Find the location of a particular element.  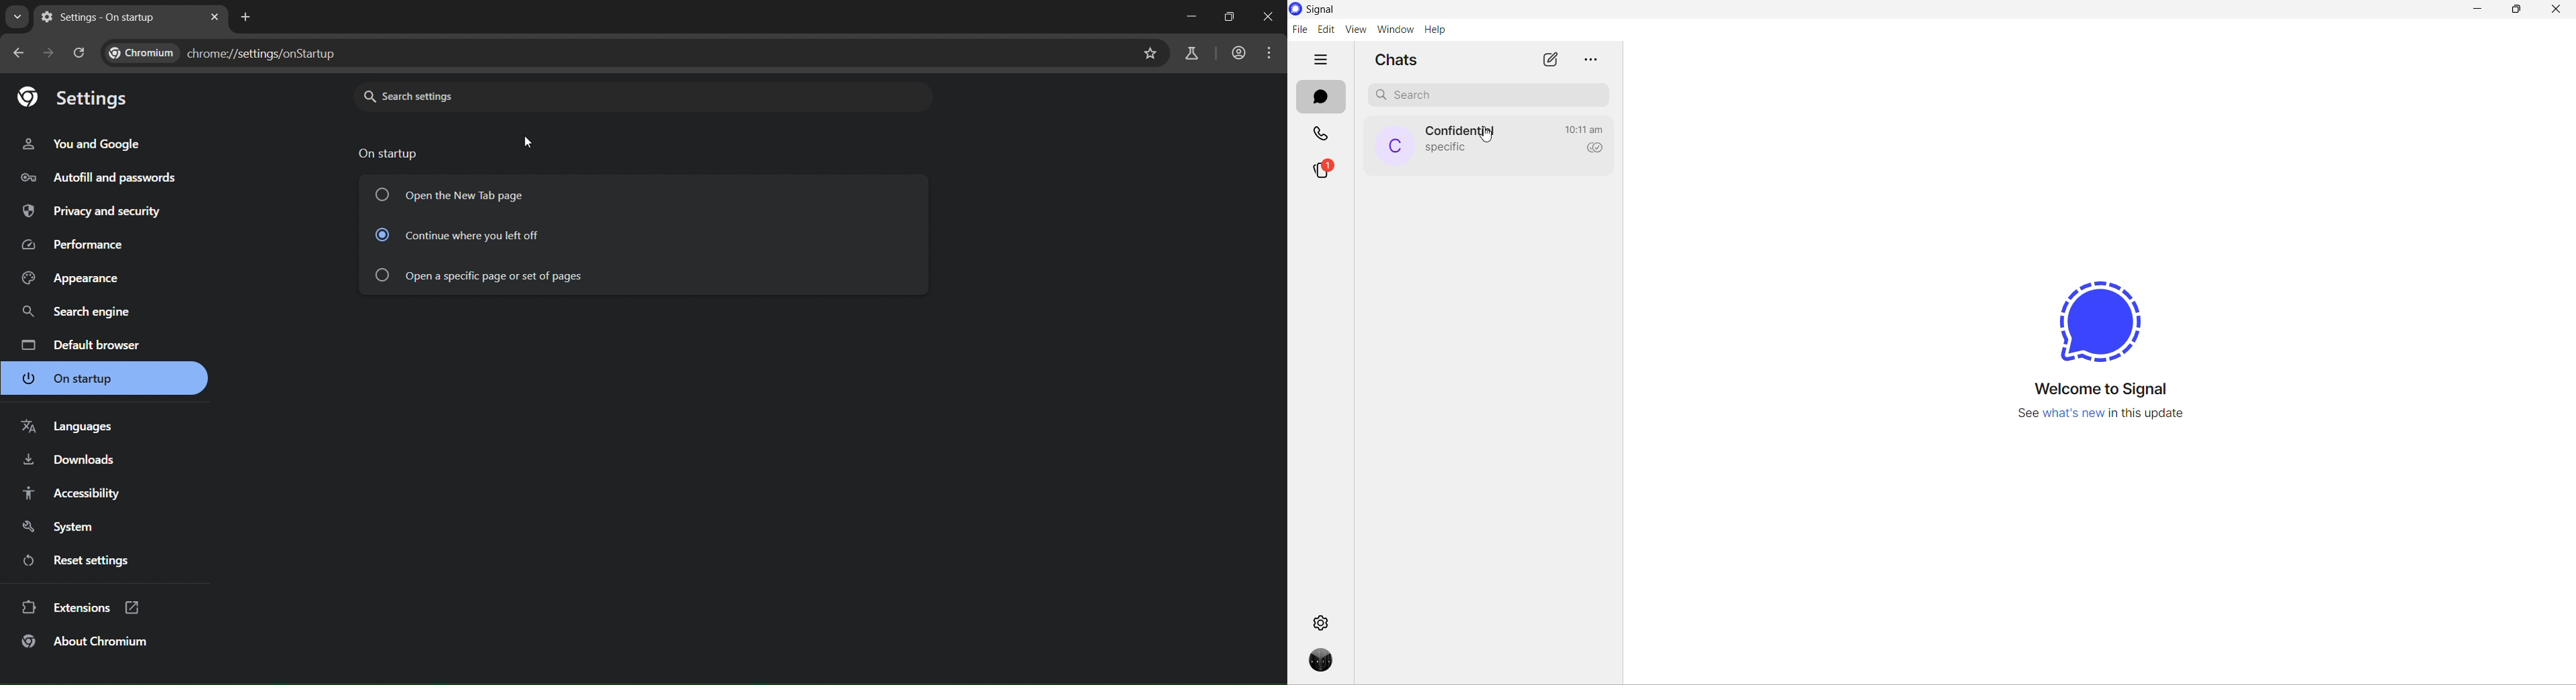

minimize is located at coordinates (2478, 11).